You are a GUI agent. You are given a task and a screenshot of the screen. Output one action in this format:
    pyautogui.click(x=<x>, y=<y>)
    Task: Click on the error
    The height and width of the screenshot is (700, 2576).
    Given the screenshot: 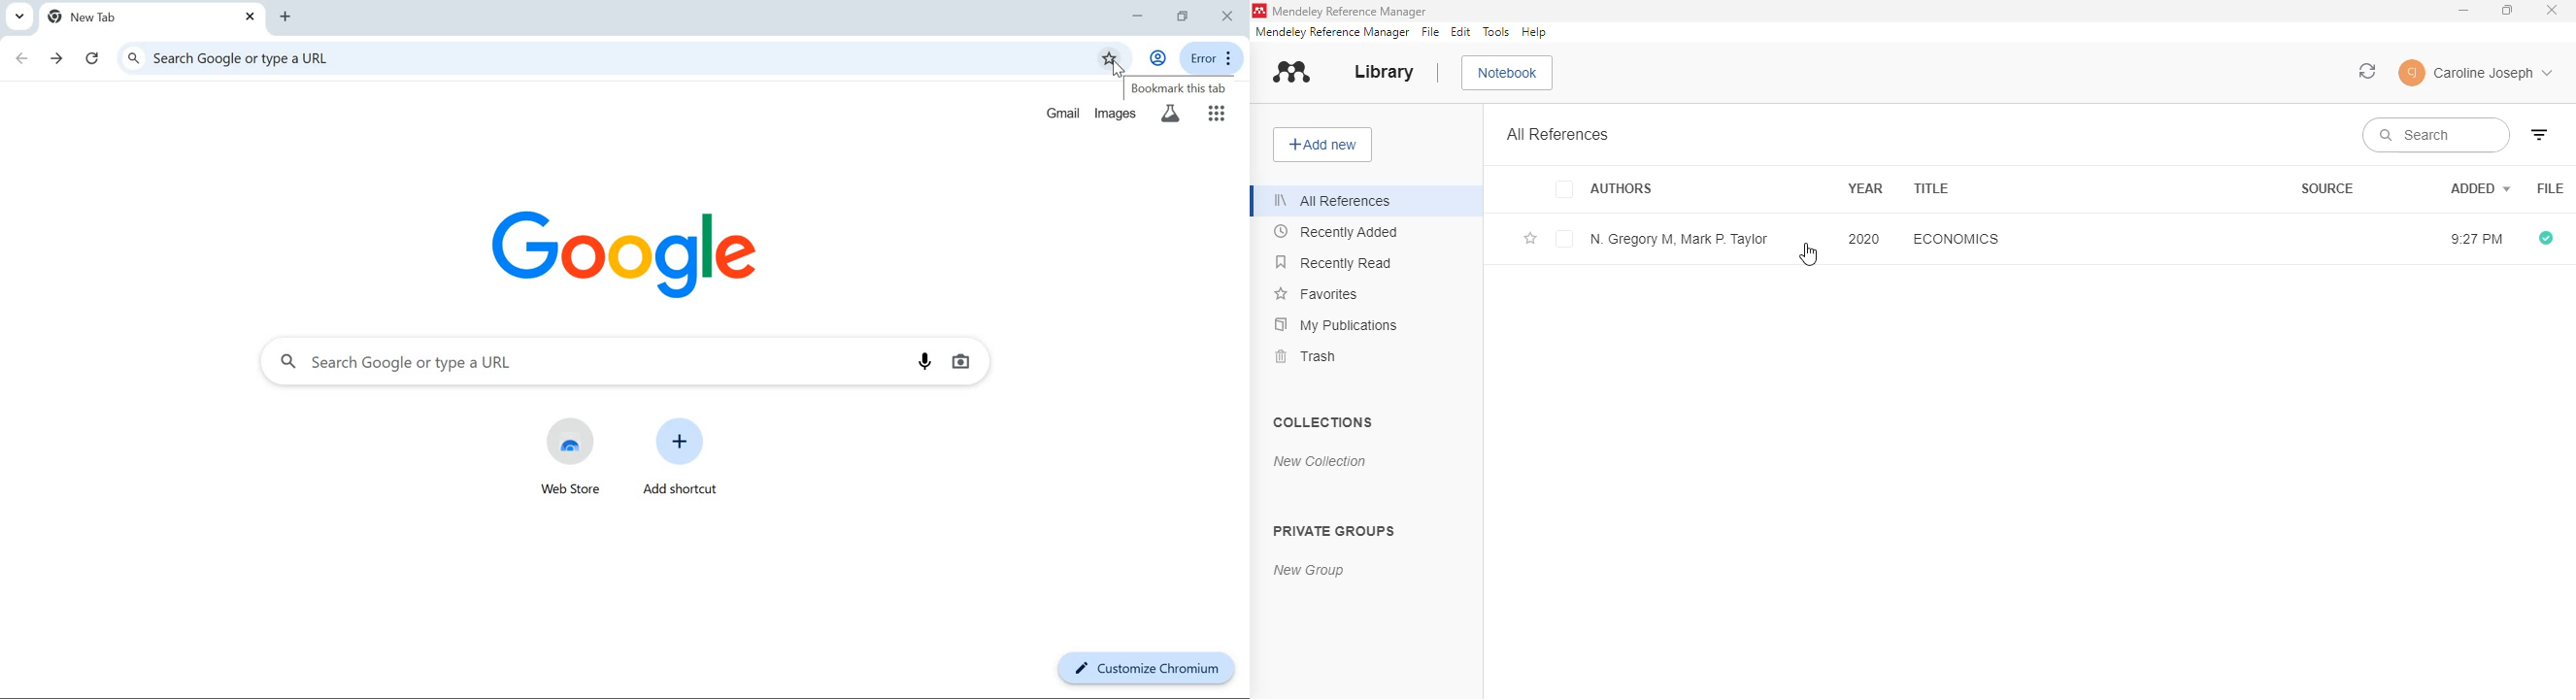 What is the action you would take?
    pyautogui.click(x=1201, y=57)
    